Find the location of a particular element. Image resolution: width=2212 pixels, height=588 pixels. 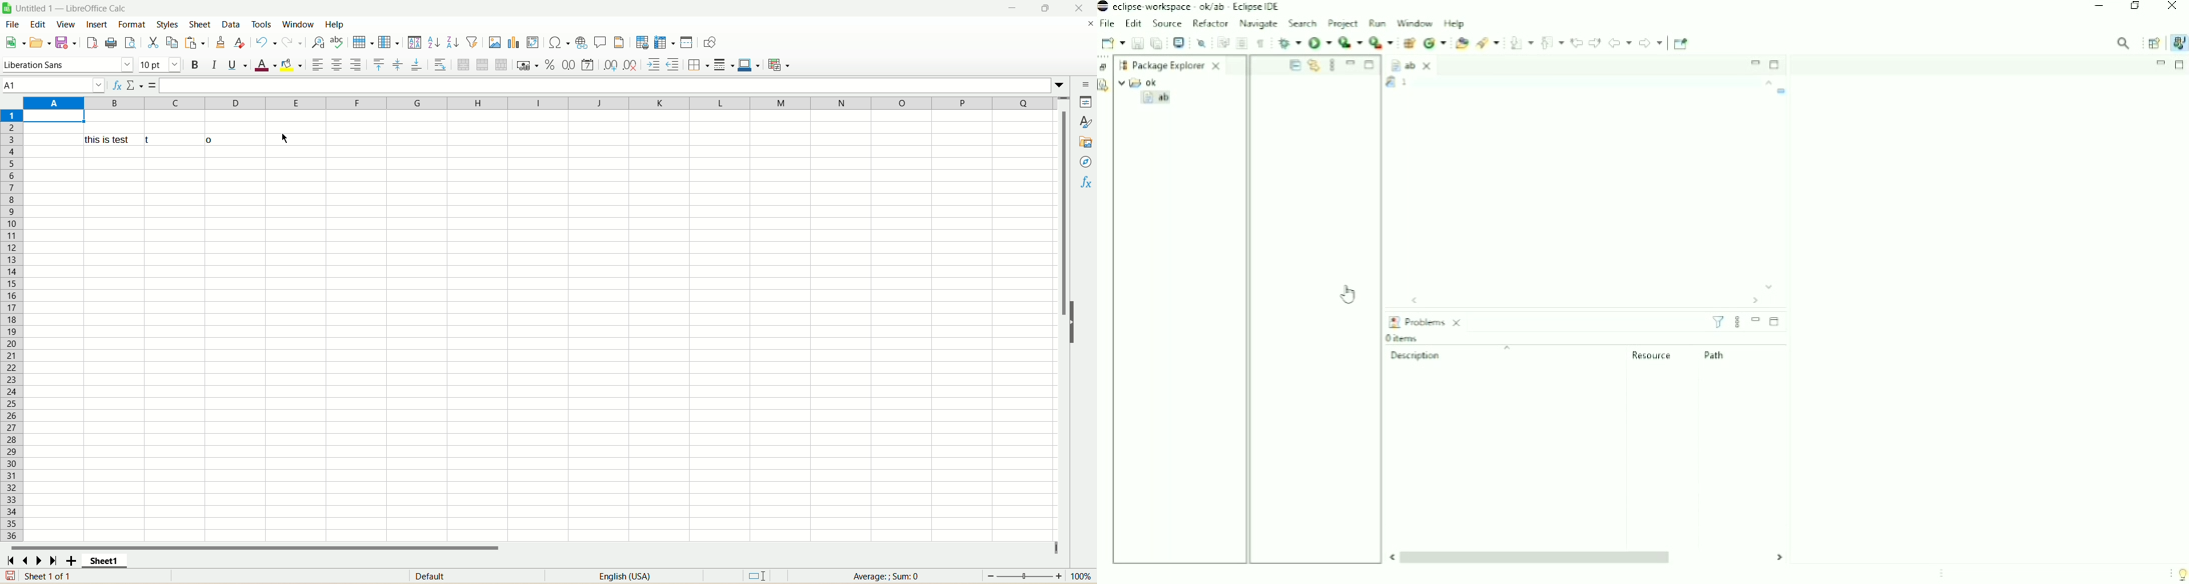

Pin Editor is located at coordinates (1682, 44).